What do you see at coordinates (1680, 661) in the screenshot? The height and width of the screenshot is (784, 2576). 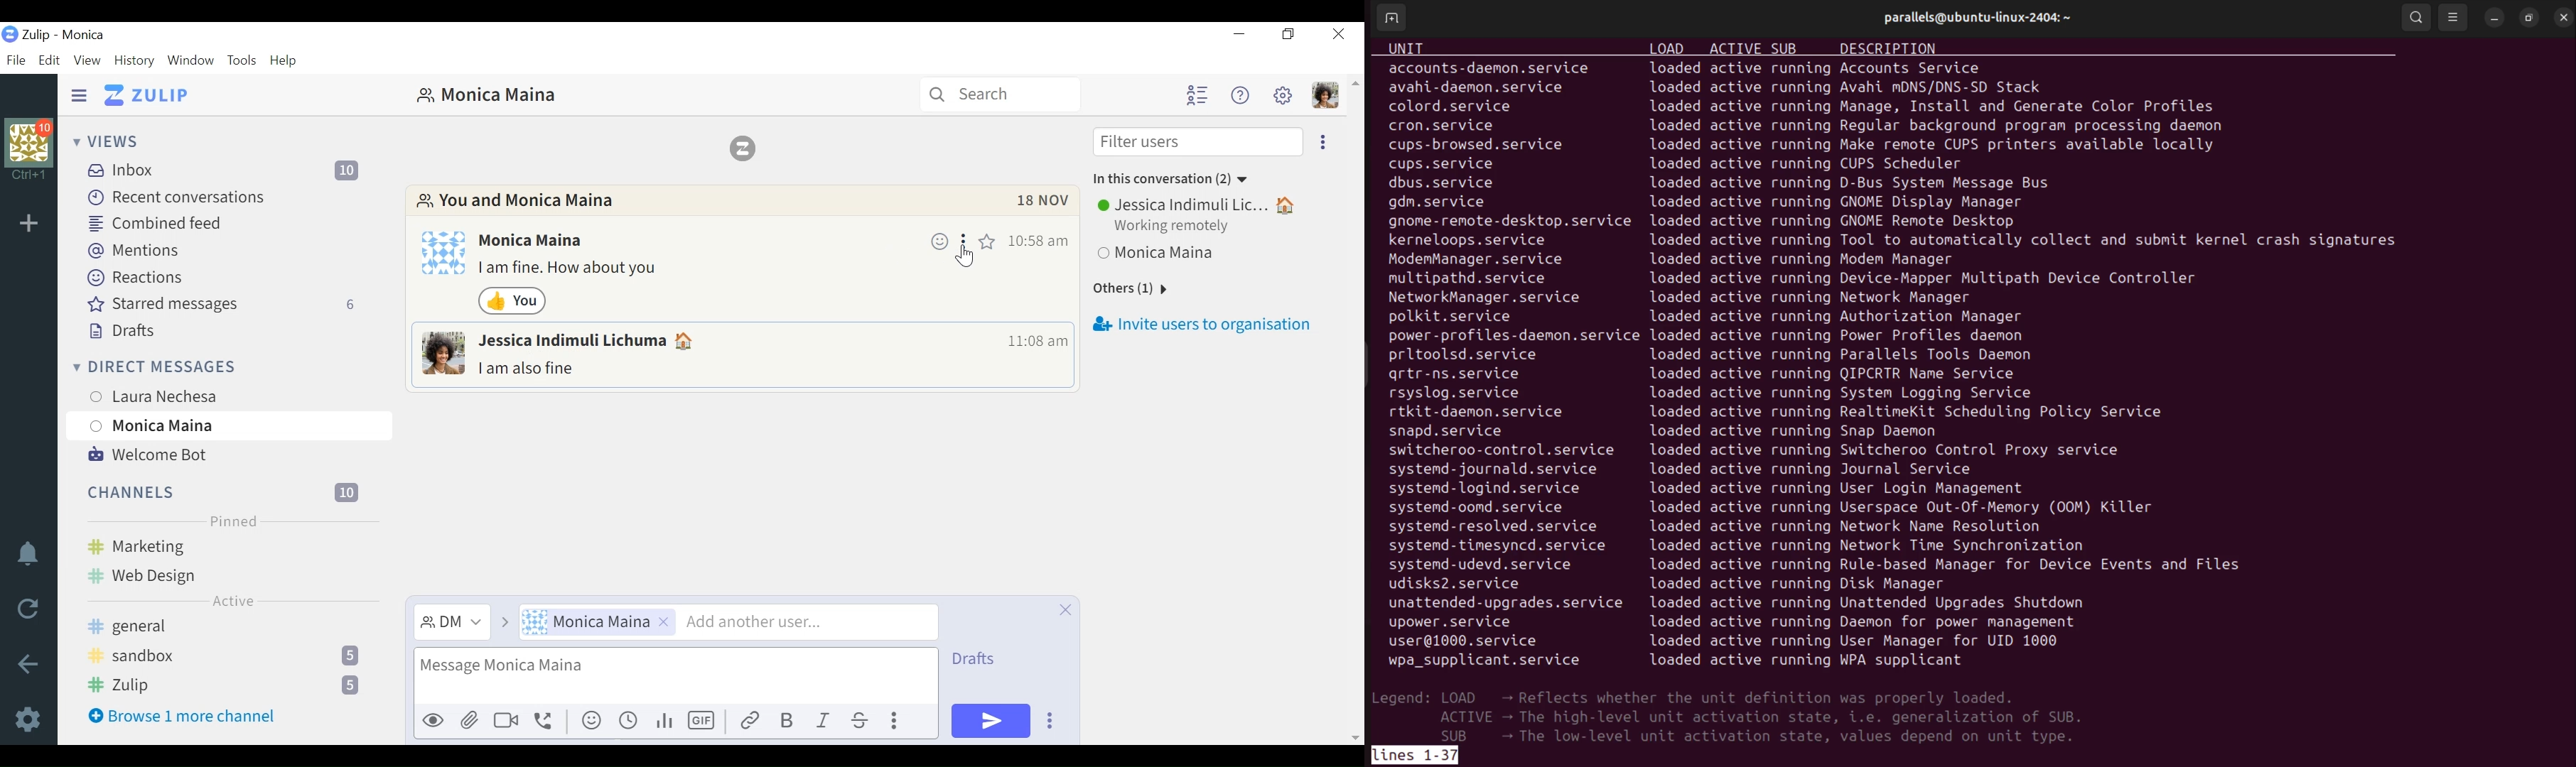 I see `` at bounding box center [1680, 661].